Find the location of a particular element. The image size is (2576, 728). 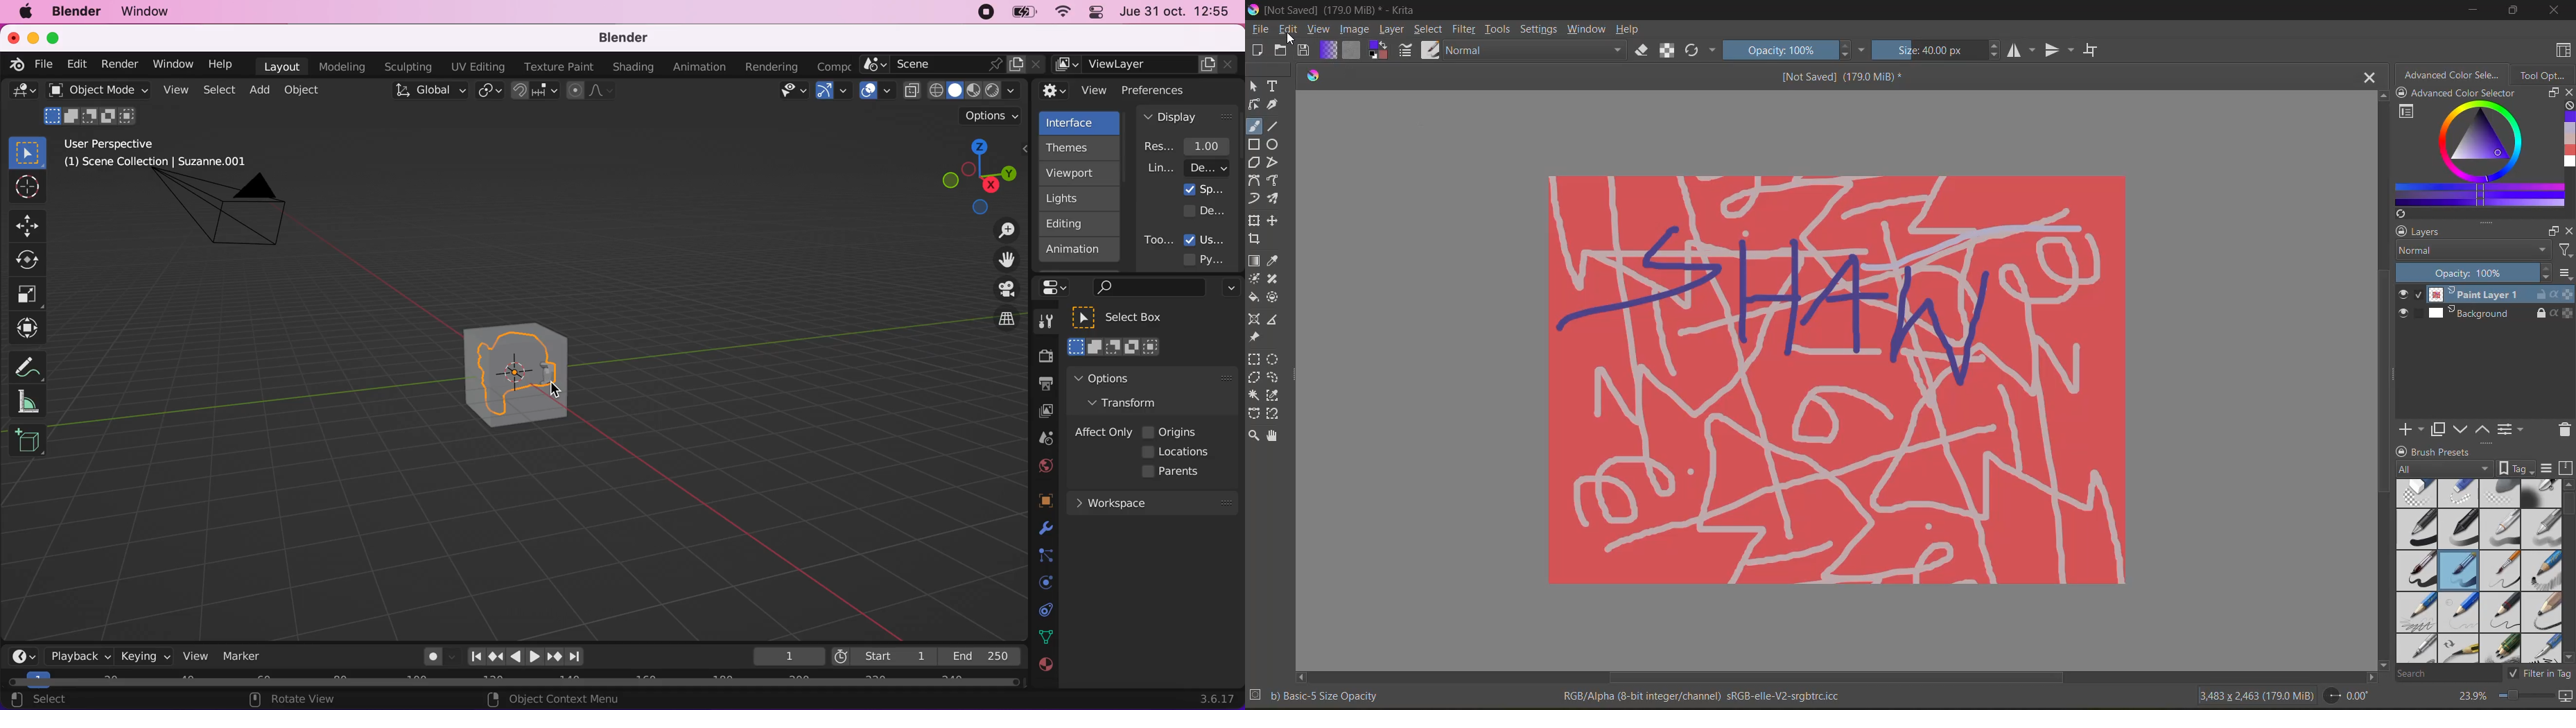

 is located at coordinates (26, 187).